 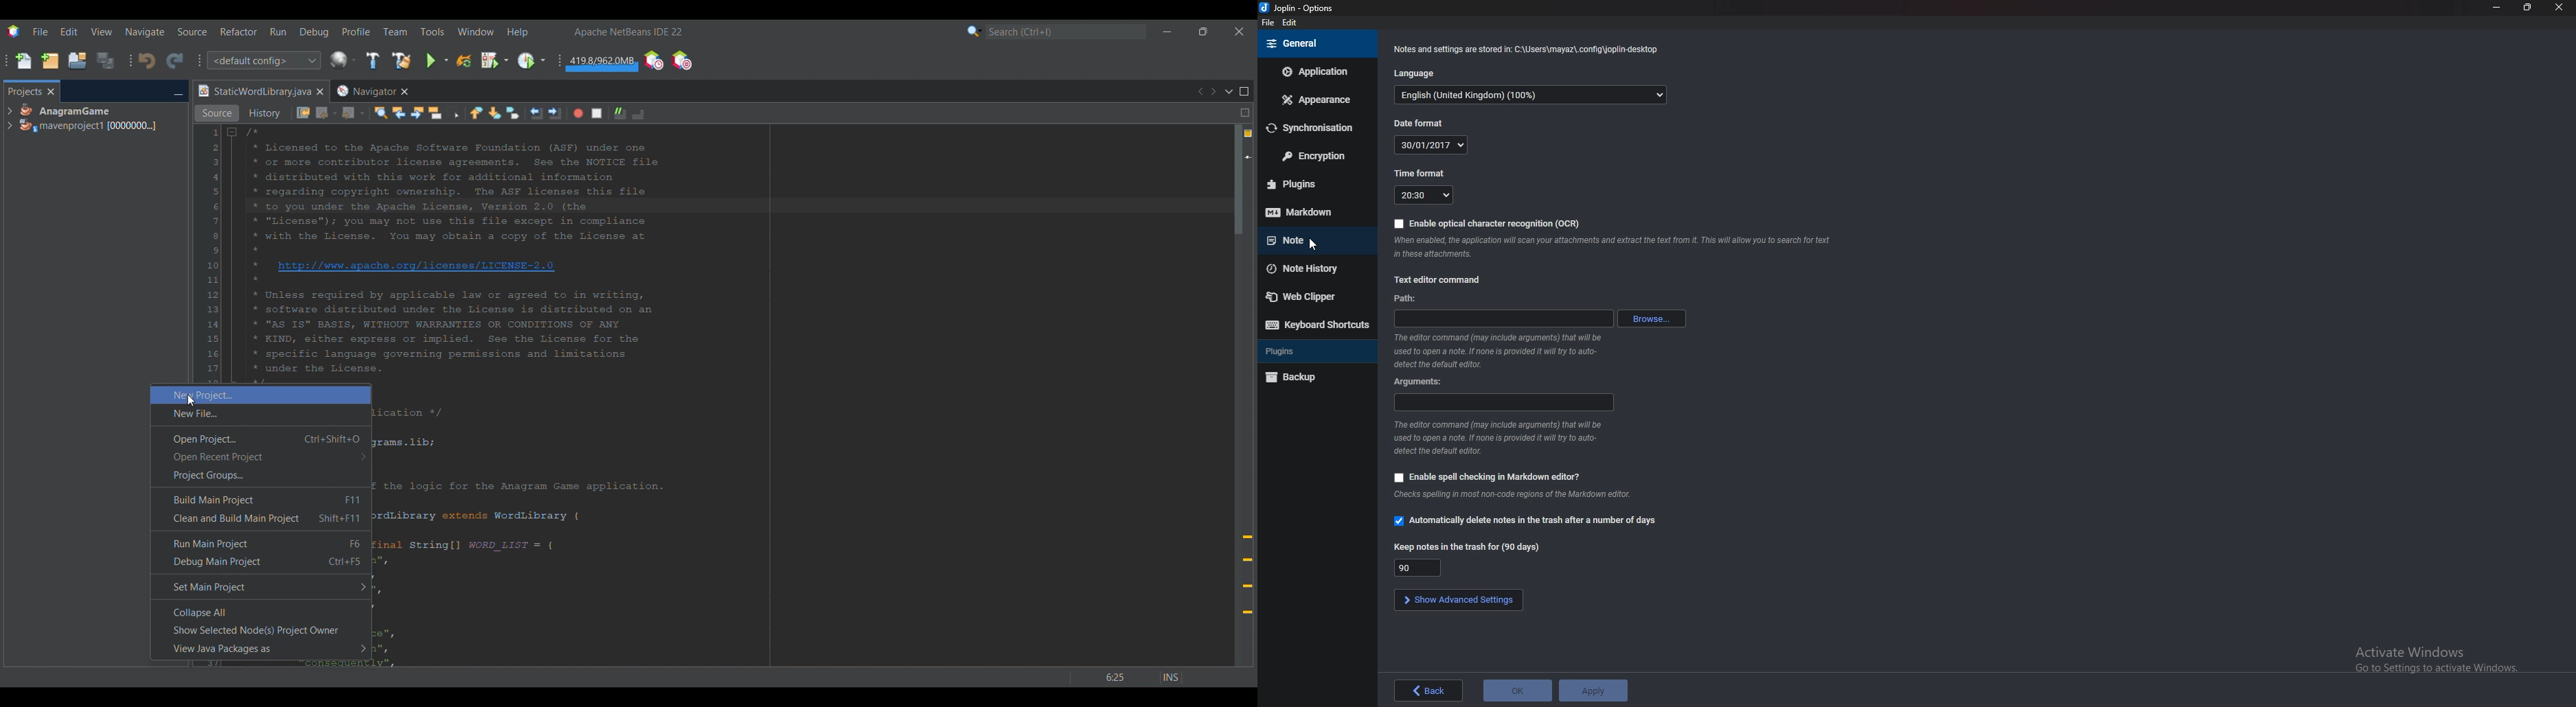 What do you see at coordinates (1527, 520) in the screenshot?
I see `Automatically delete notes` at bounding box center [1527, 520].